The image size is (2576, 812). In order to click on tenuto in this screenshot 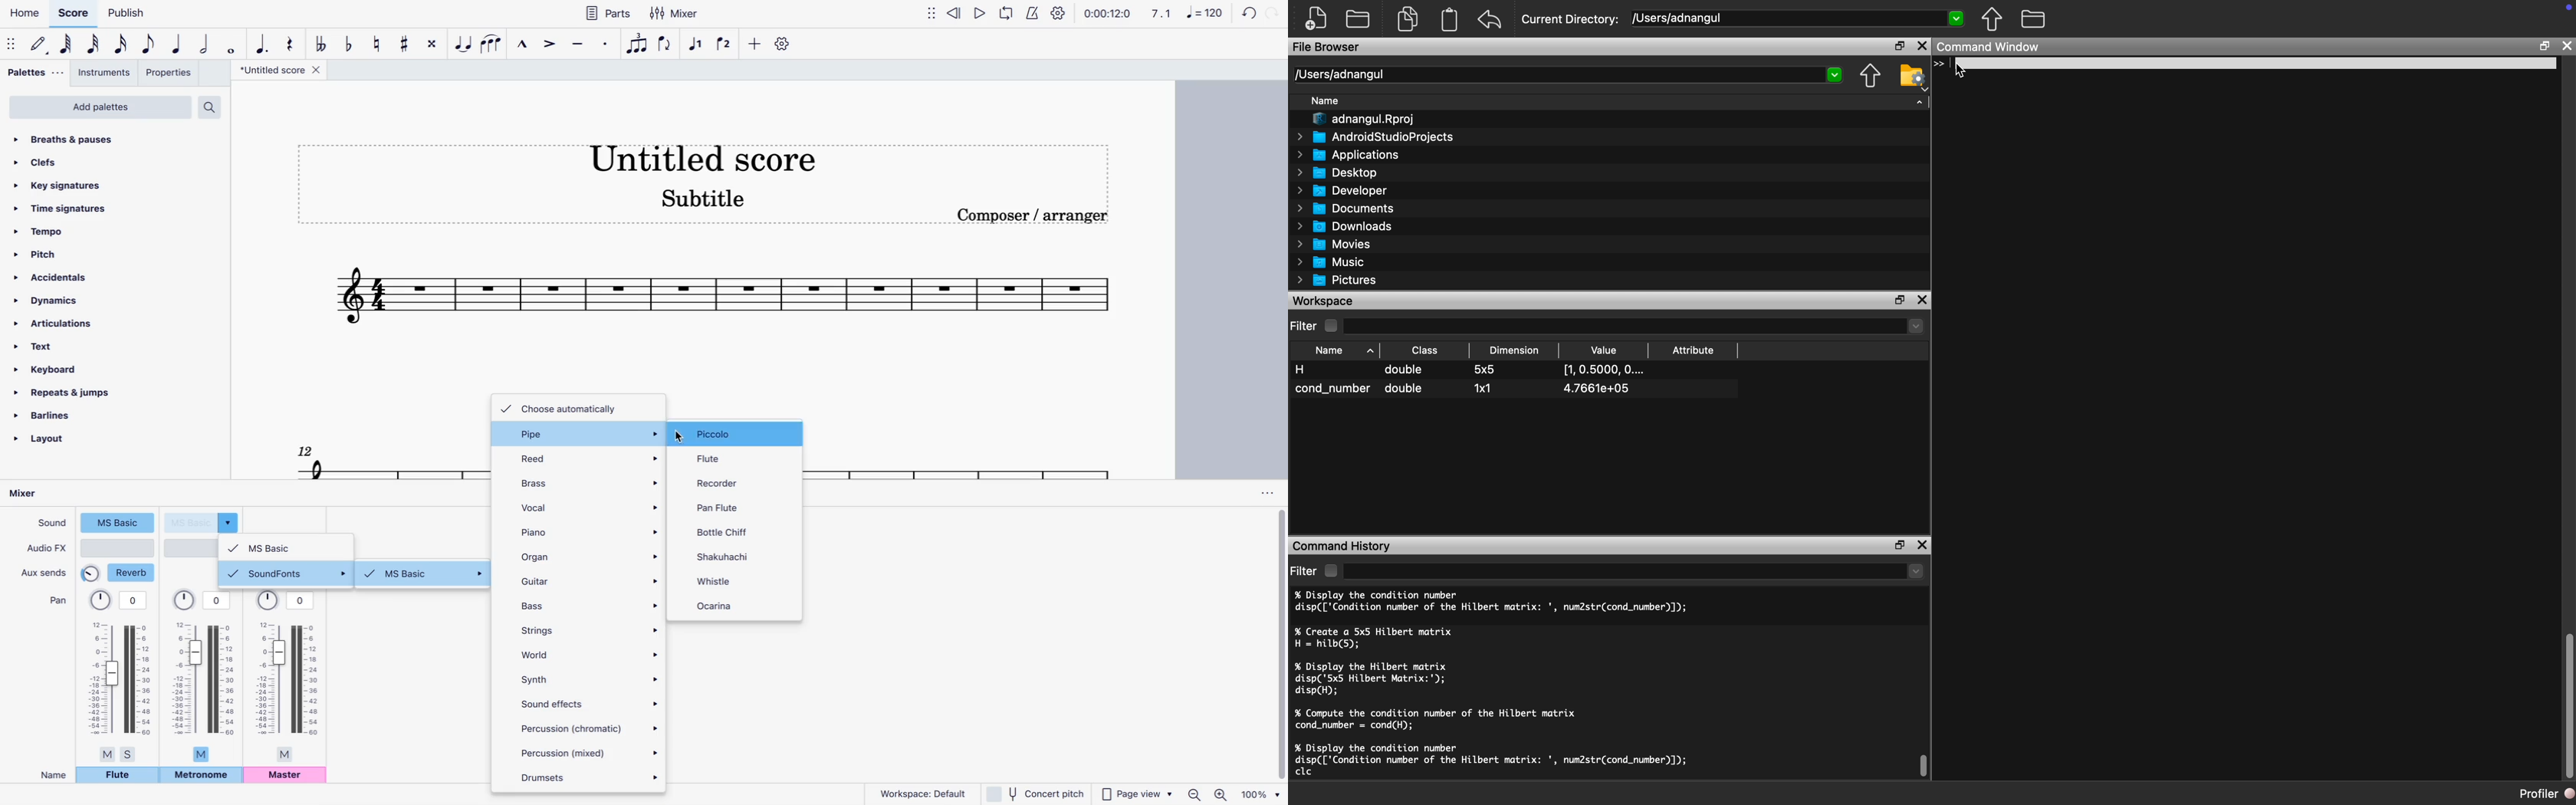, I will do `click(576, 44)`.